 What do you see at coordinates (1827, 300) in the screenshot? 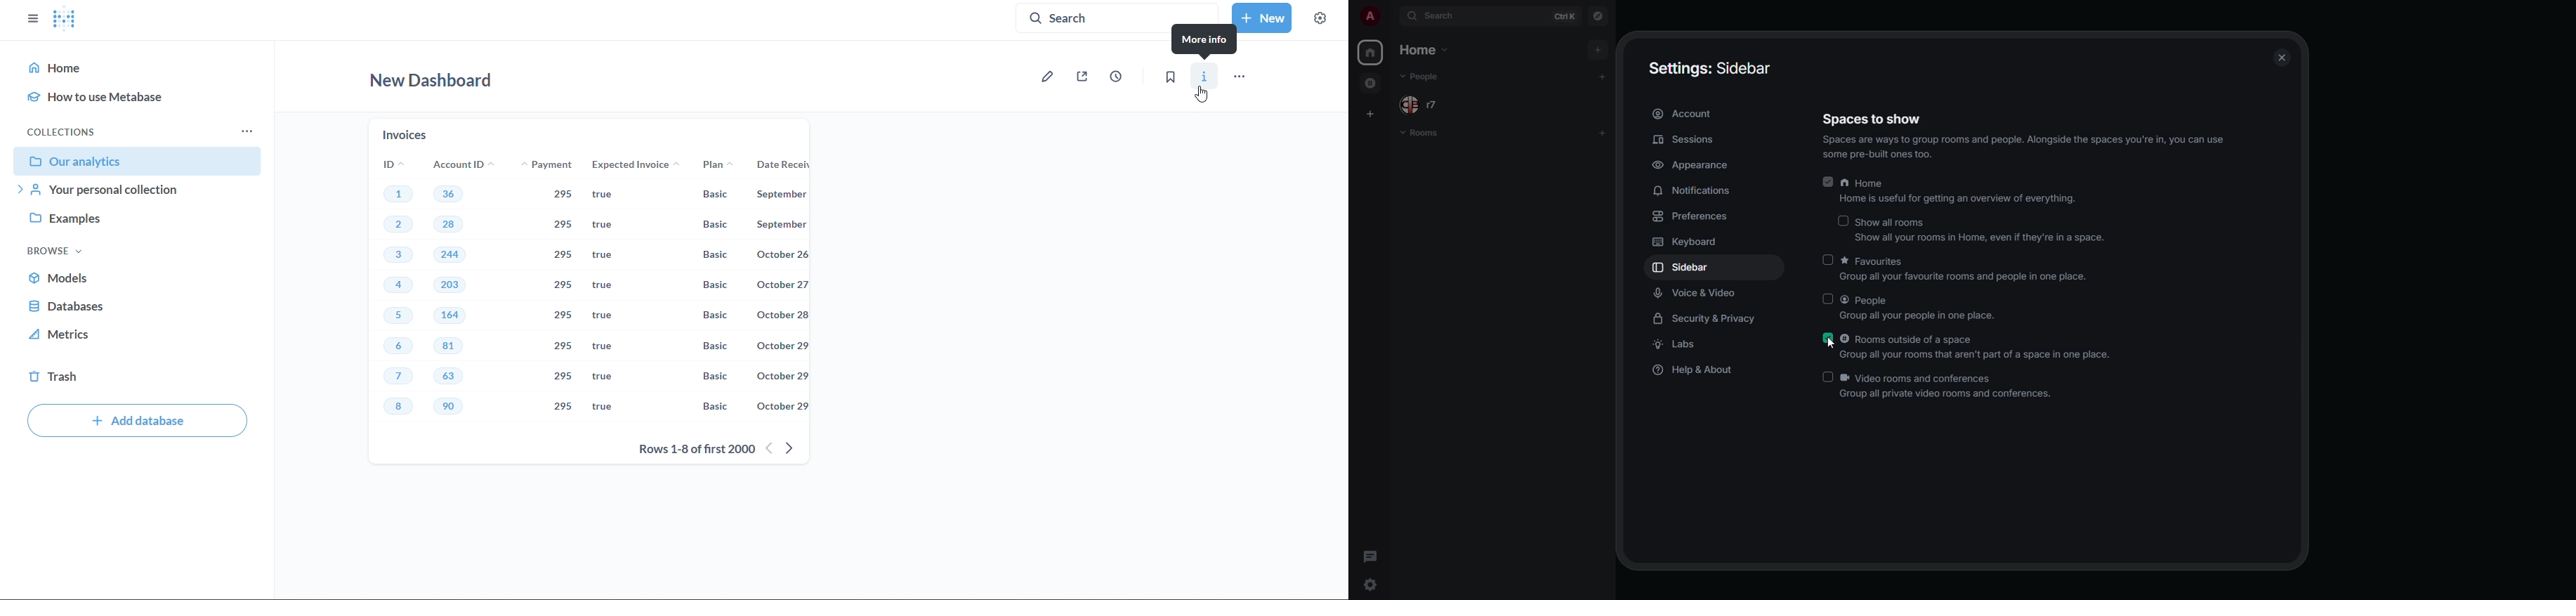
I see `click to enable` at bounding box center [1827, 300].